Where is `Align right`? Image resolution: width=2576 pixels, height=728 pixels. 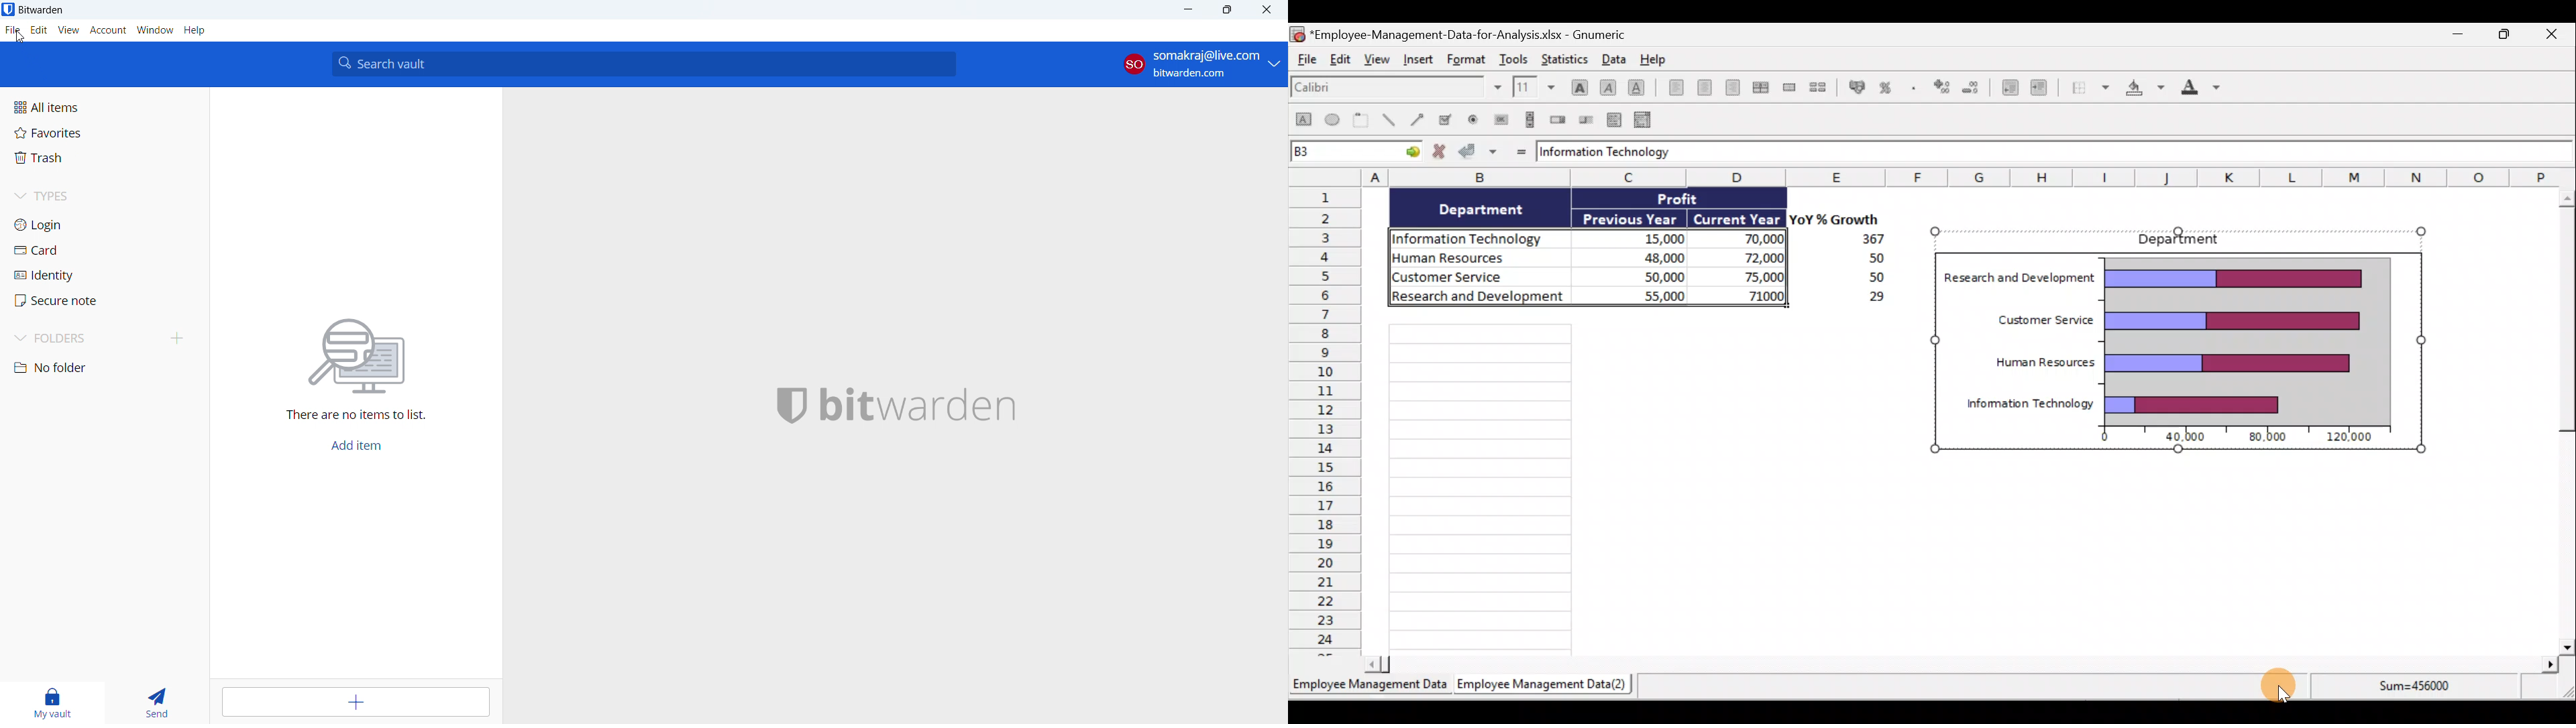
Align right is located at coordinates (1732, 87).